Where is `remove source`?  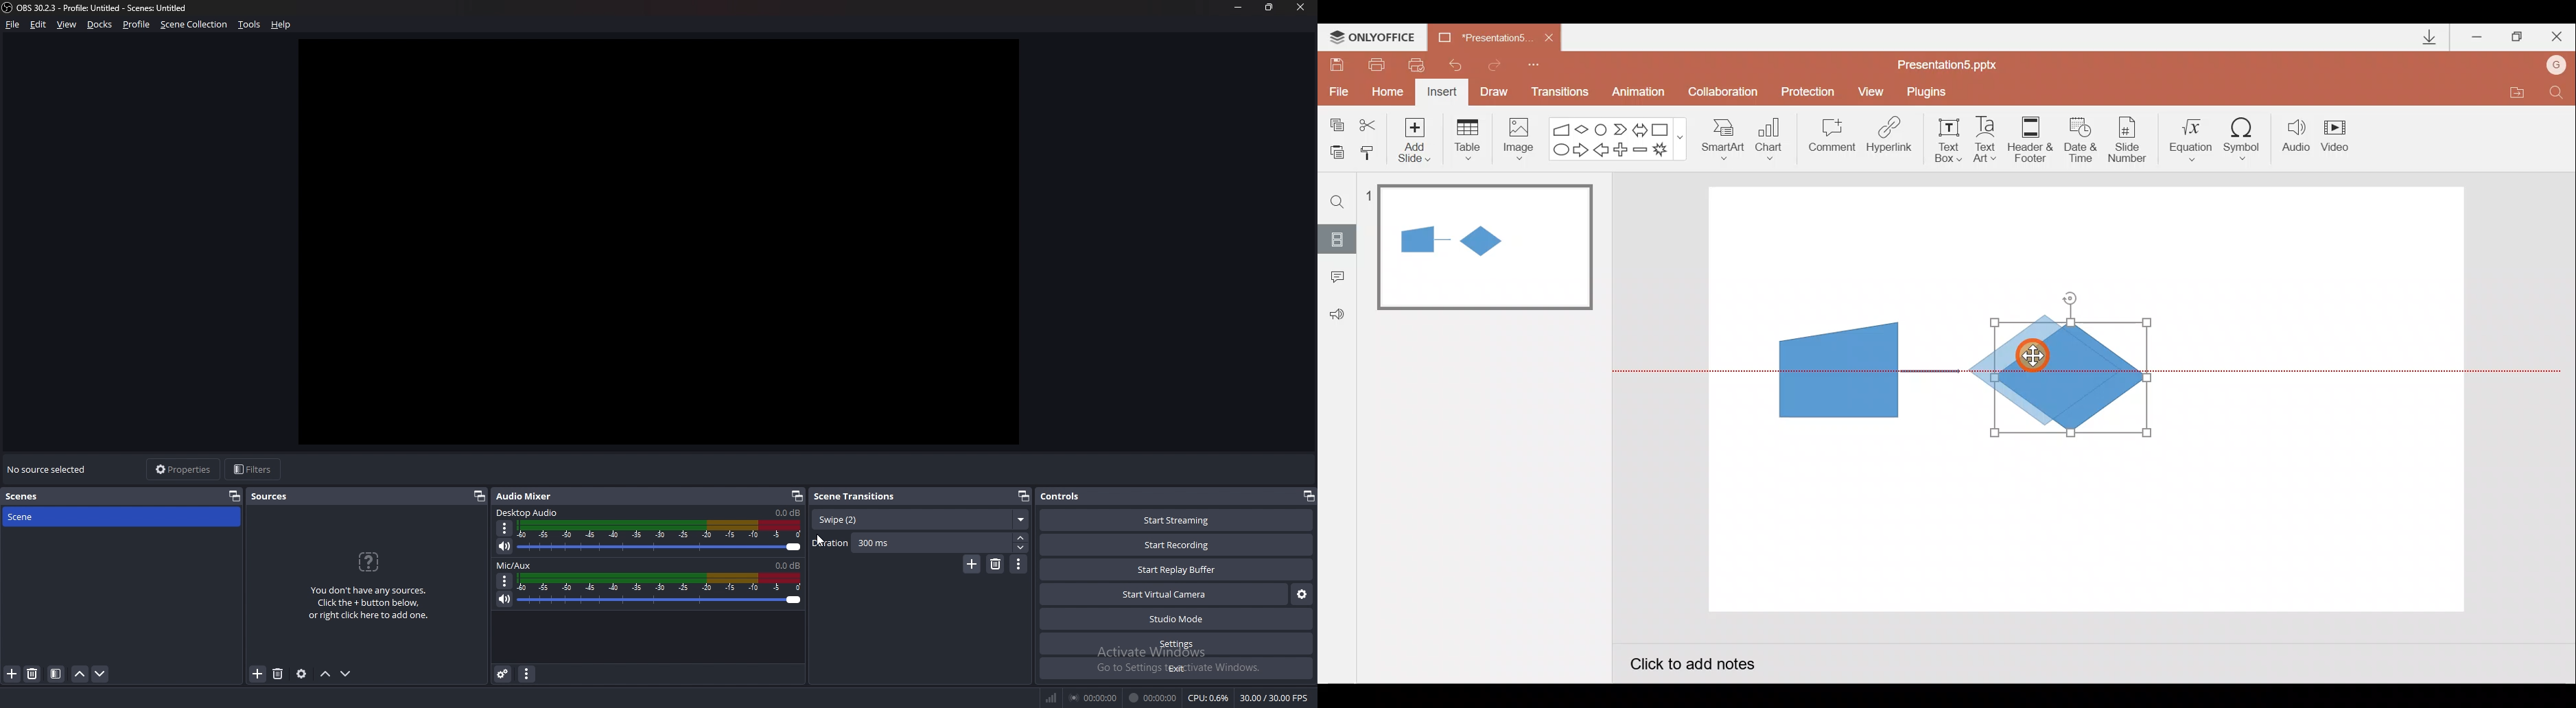
remove source is located at coordinates (278, 674).